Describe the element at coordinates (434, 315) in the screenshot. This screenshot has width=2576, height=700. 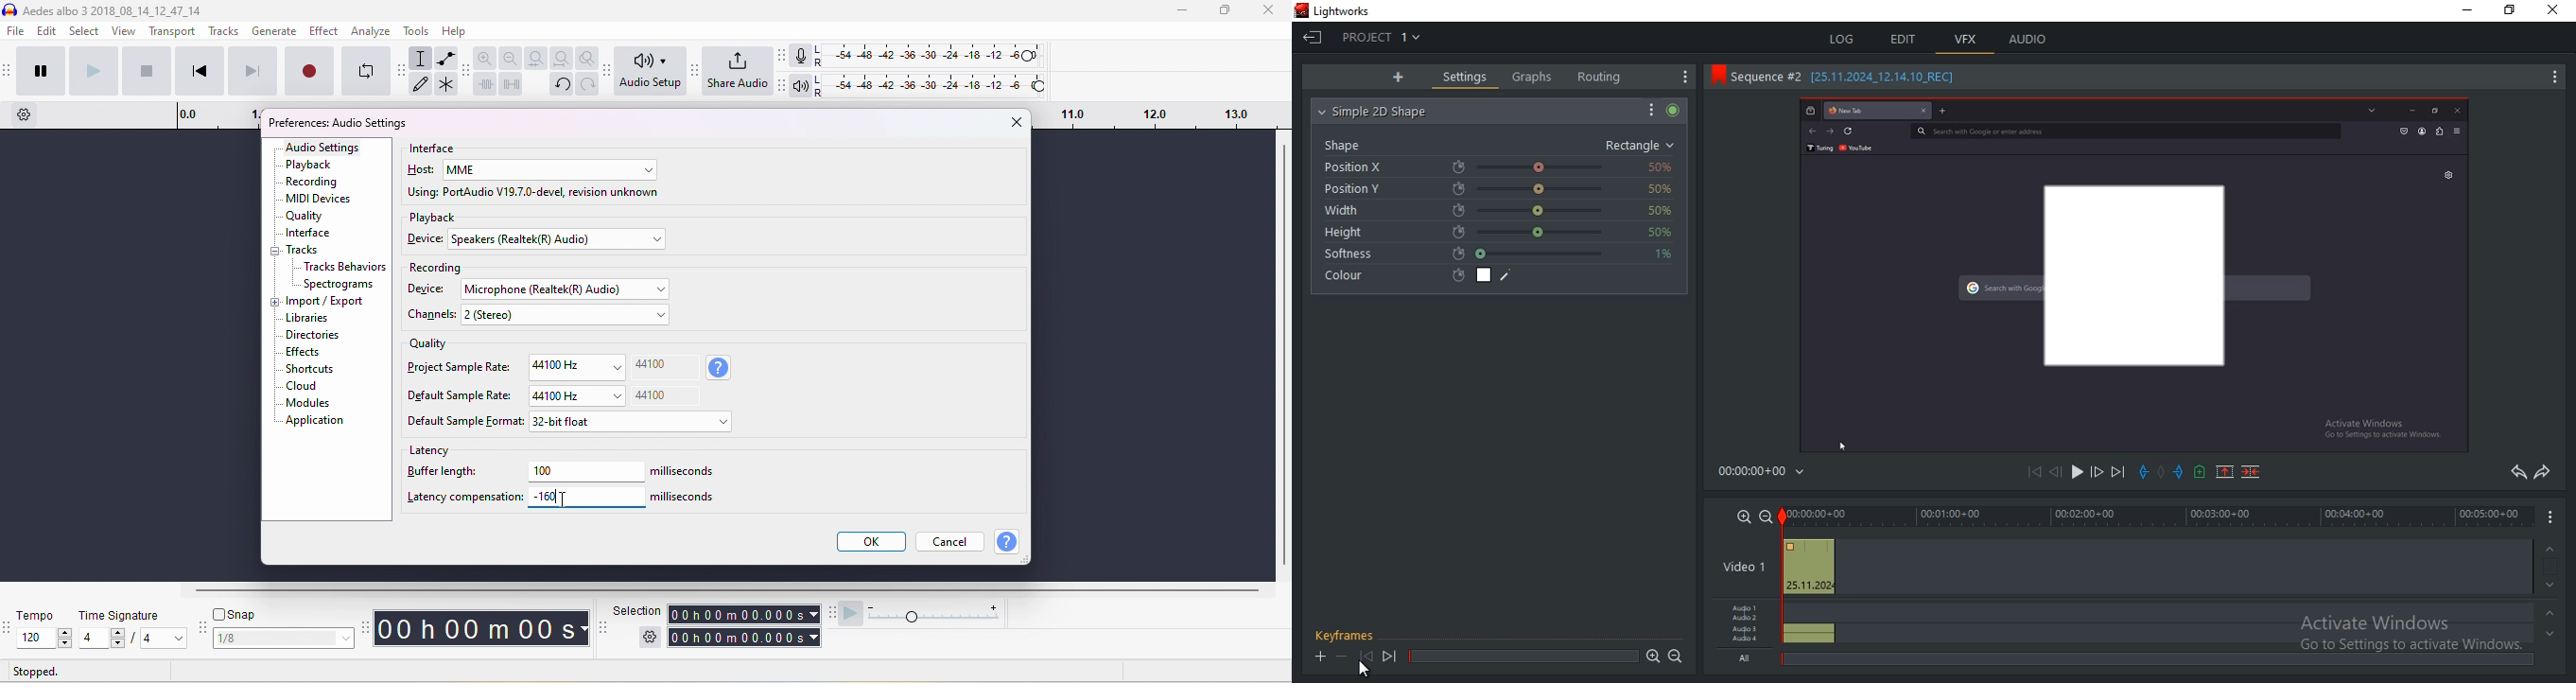
I see `chanels` at that location.